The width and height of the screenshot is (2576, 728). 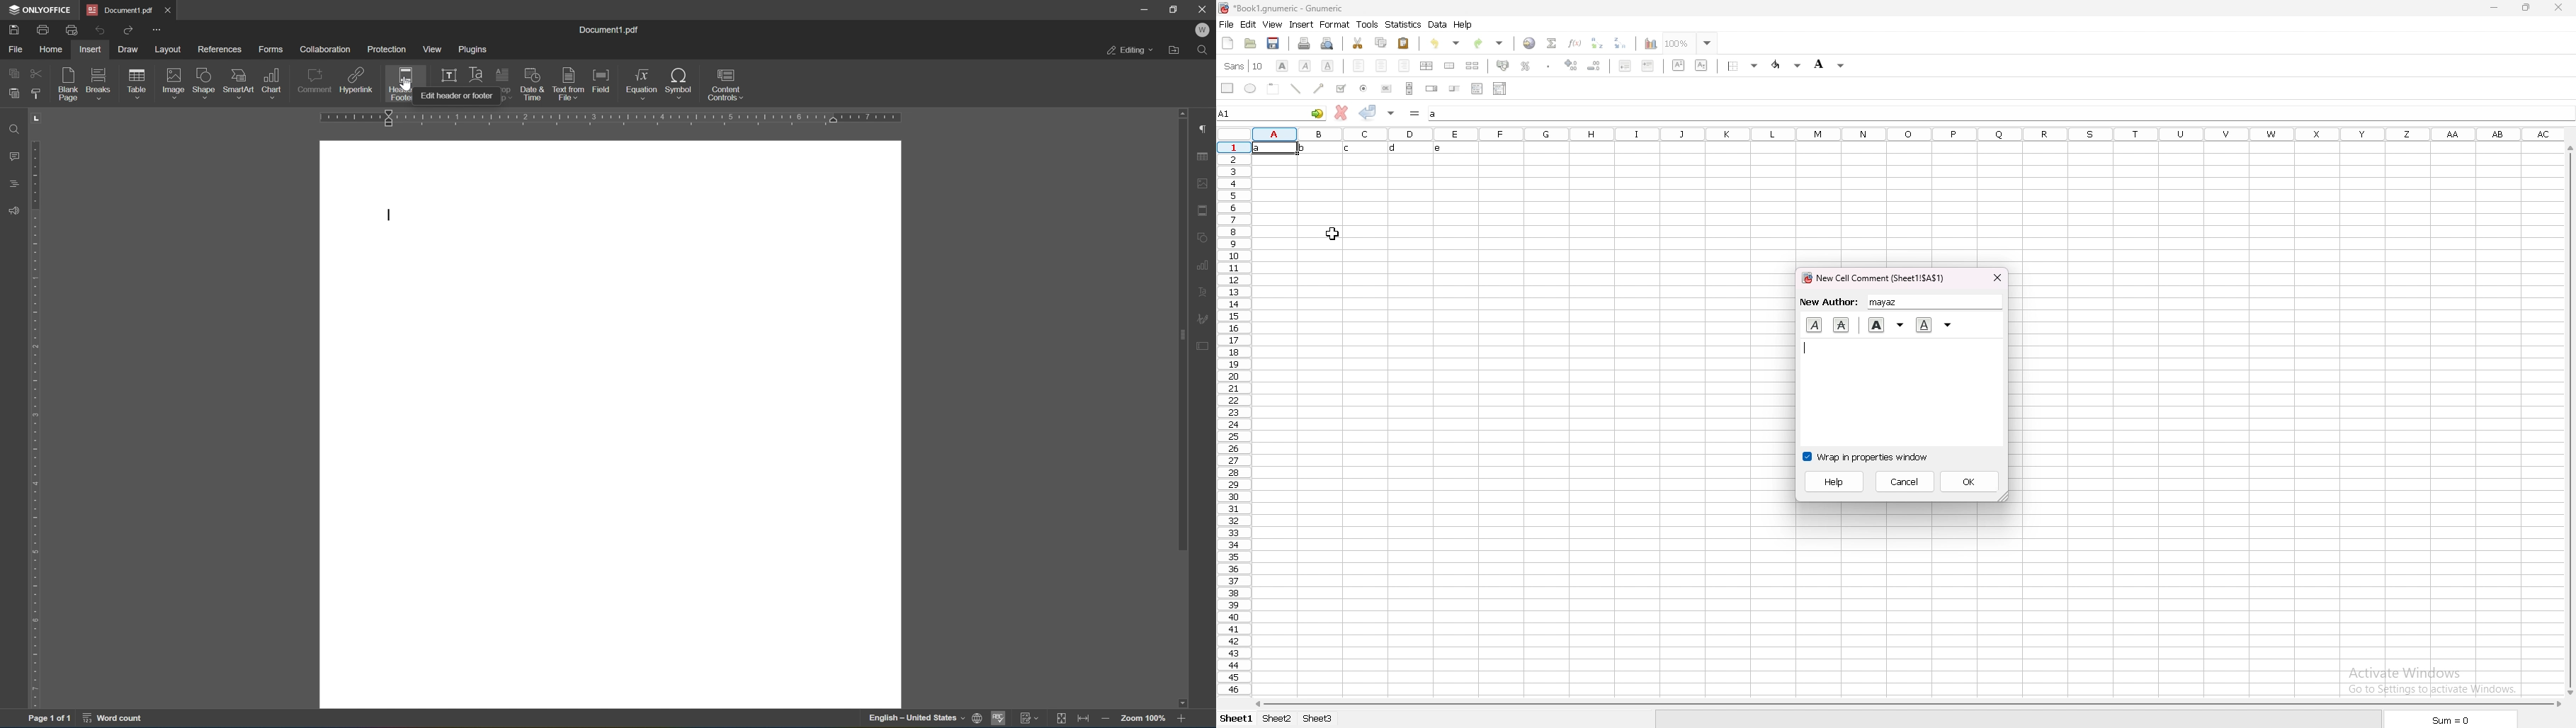 What do you see at coordinates (1180, 330) in the screenshot?
I see `scroll bar` at bounding box center [1180, 330].